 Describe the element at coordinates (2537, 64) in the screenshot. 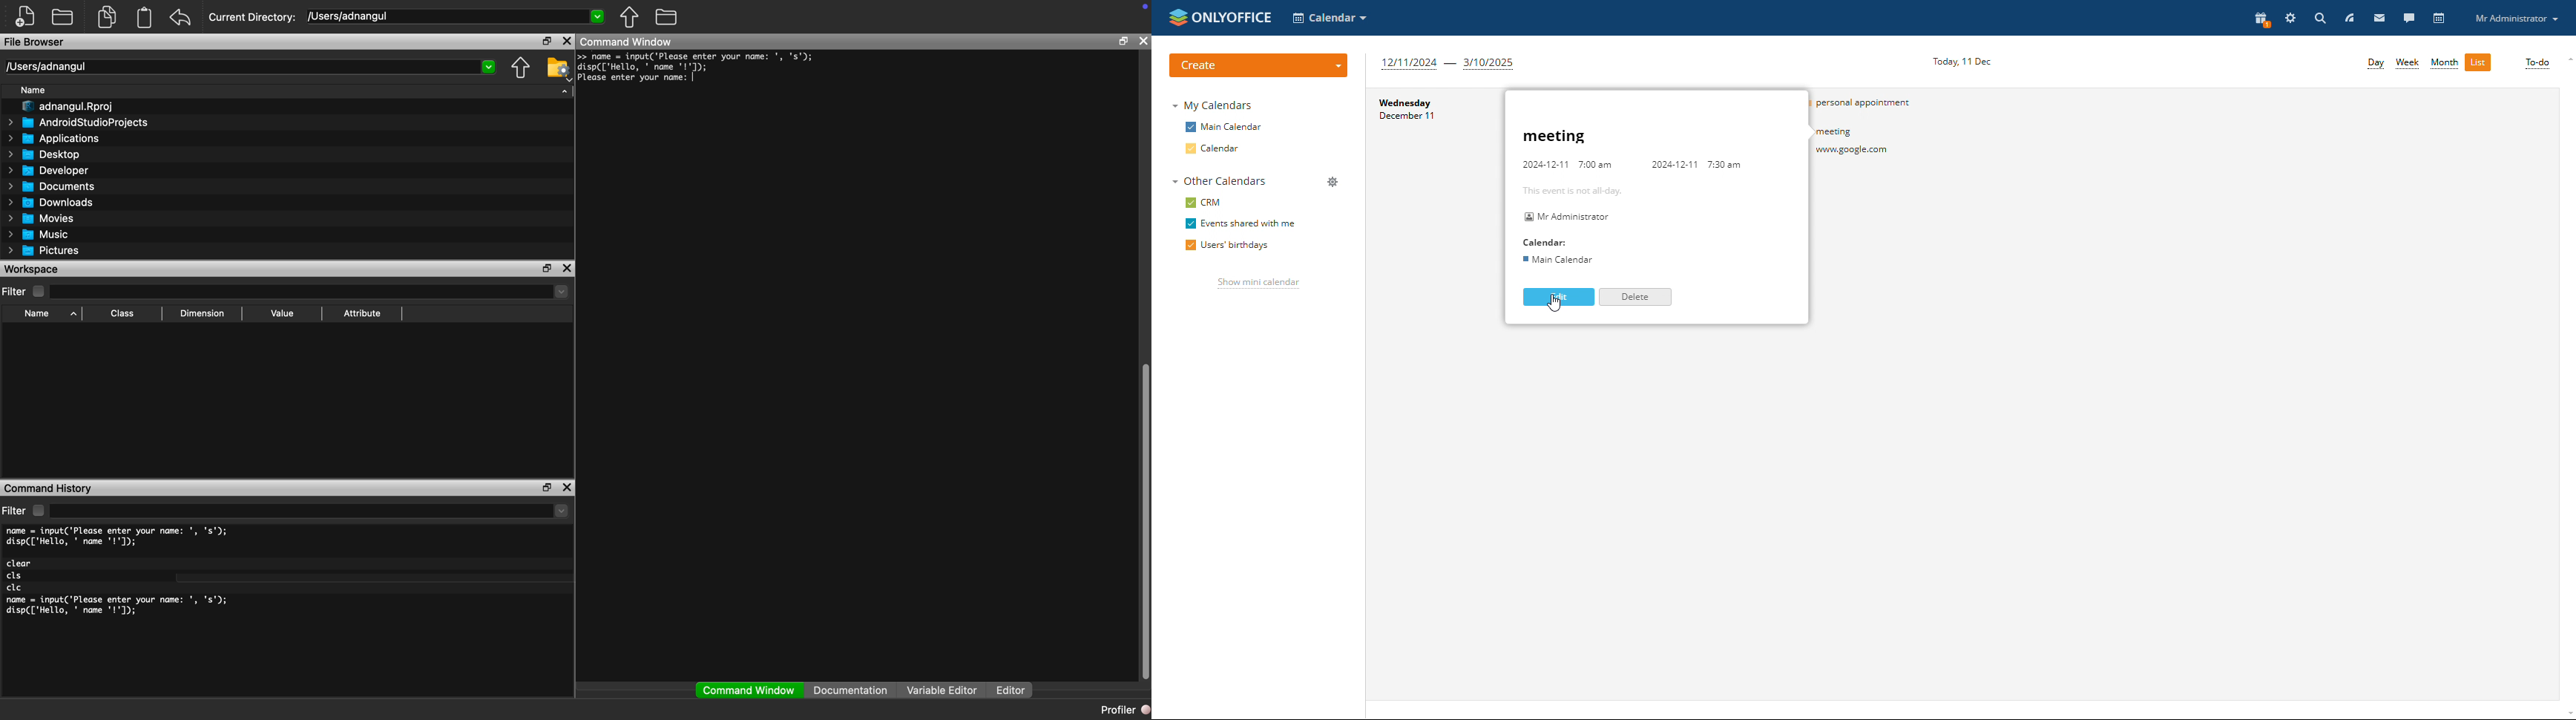

I see `to-do` at that location.